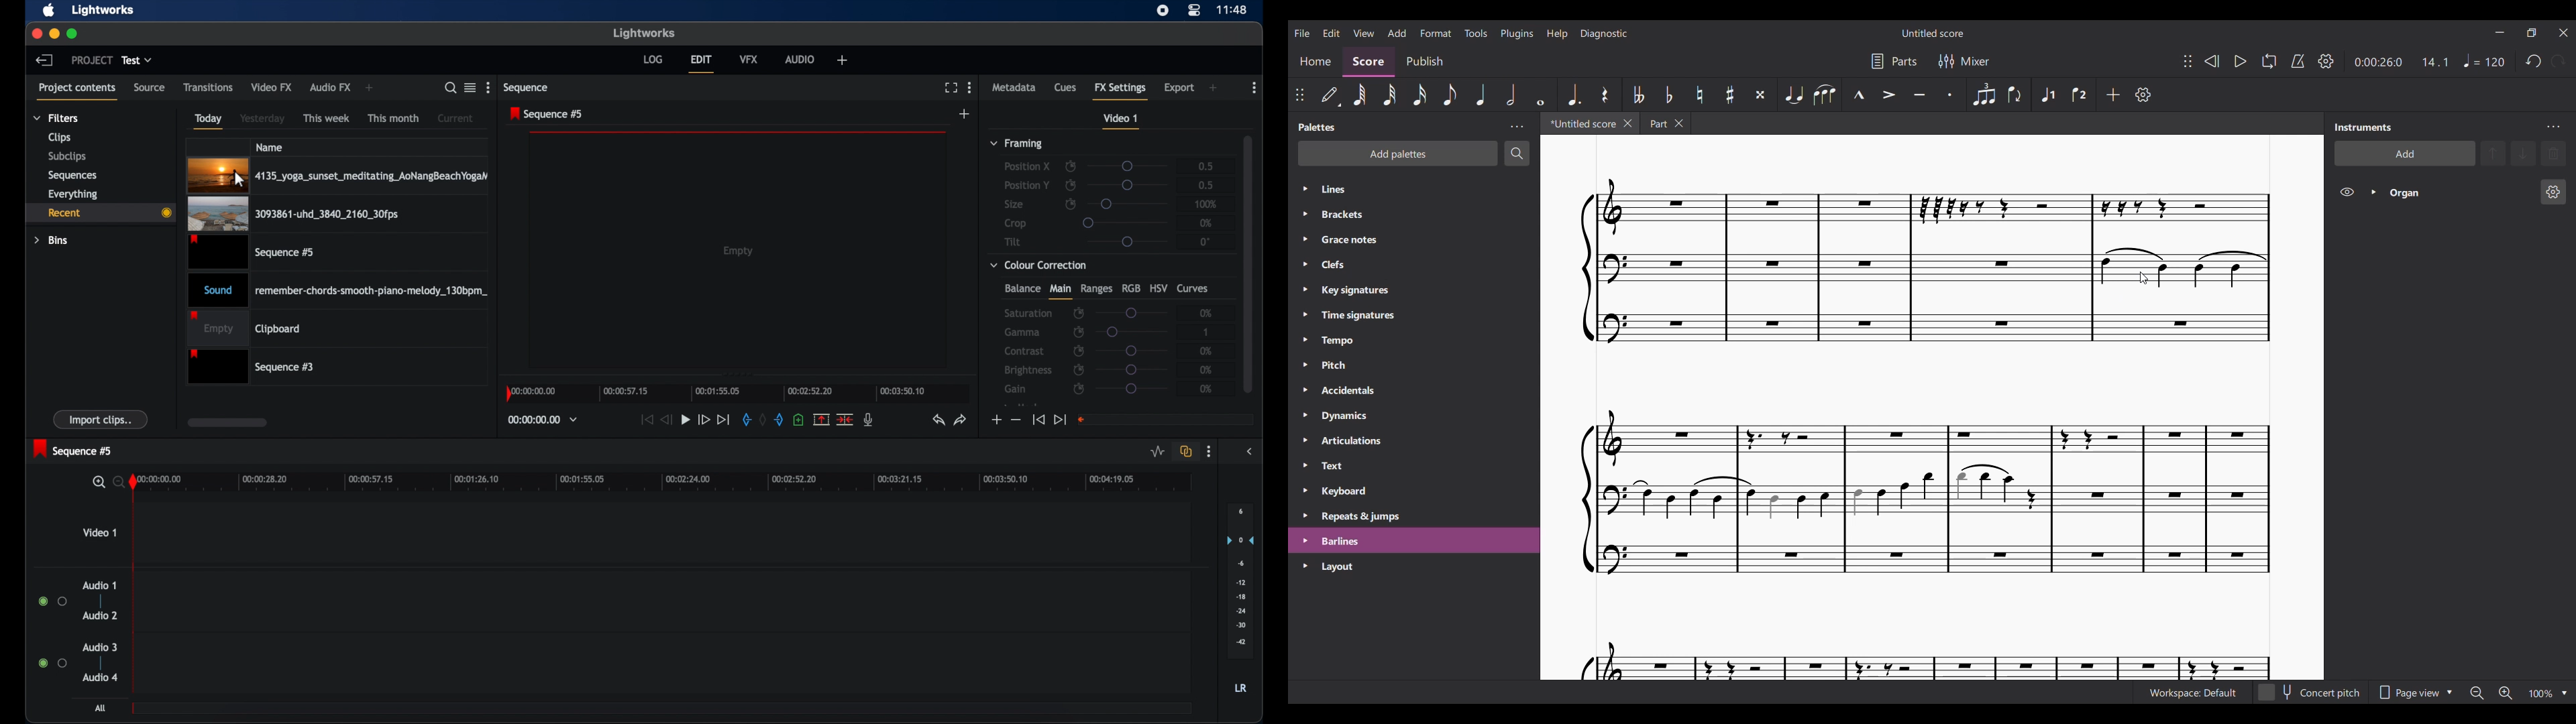  Describe the element at coordinates (841, 60) in the screenshot. I see `add` at that location.